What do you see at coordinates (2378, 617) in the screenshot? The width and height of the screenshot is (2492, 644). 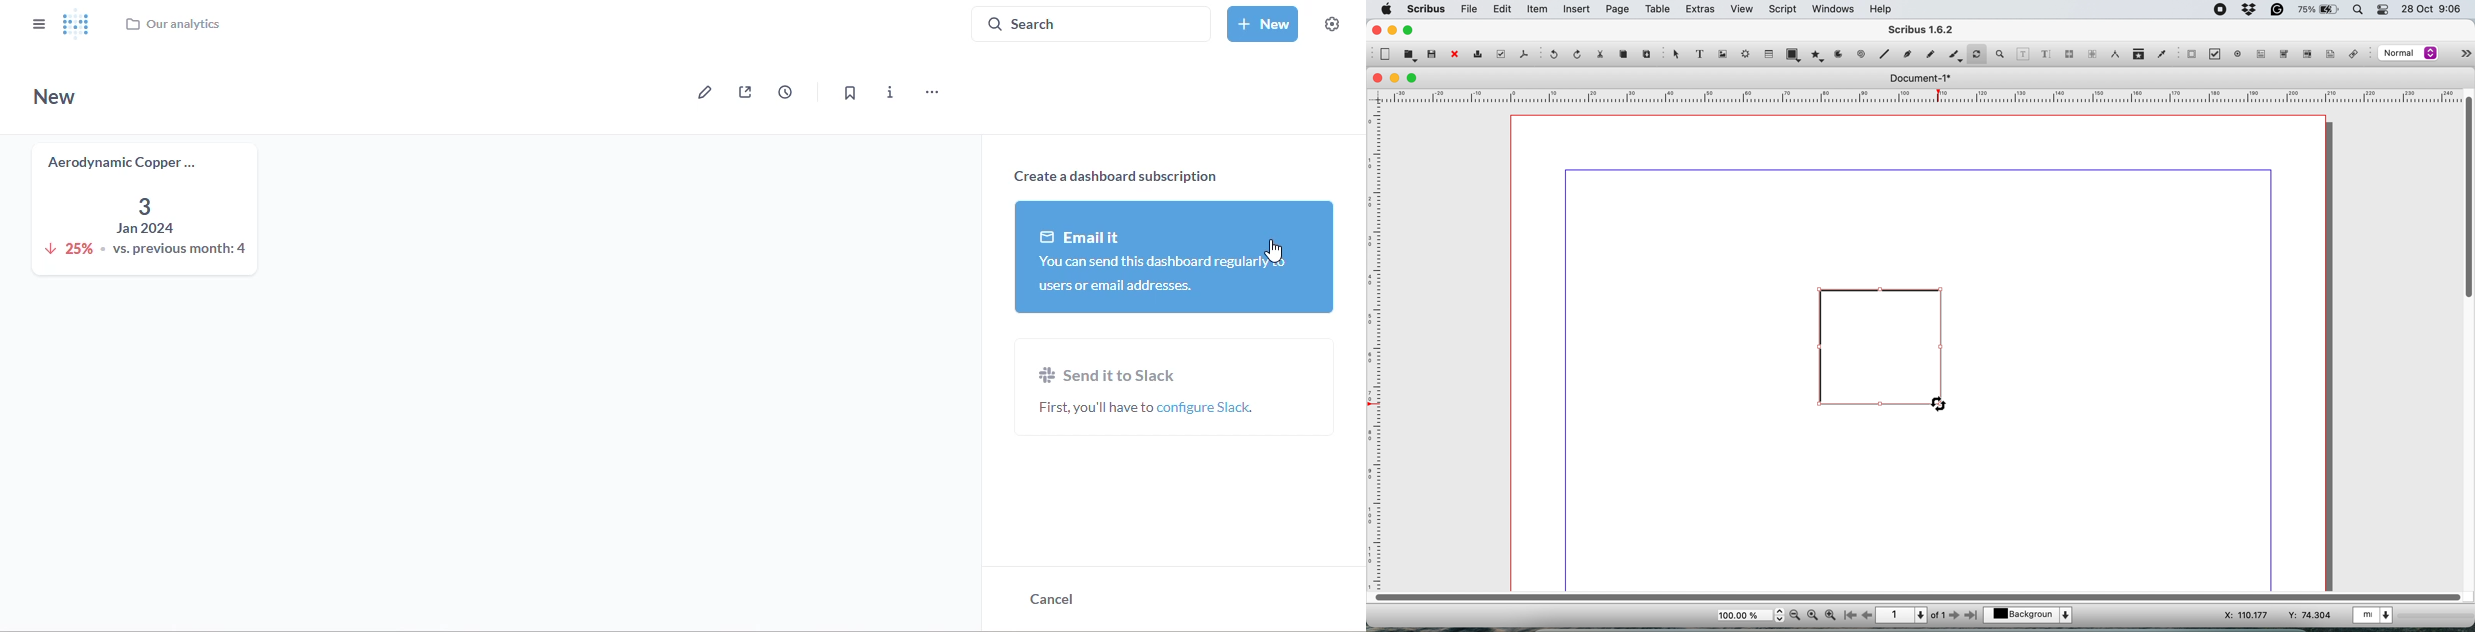 I see `select the current unit` at bounding box center [2378, 617].